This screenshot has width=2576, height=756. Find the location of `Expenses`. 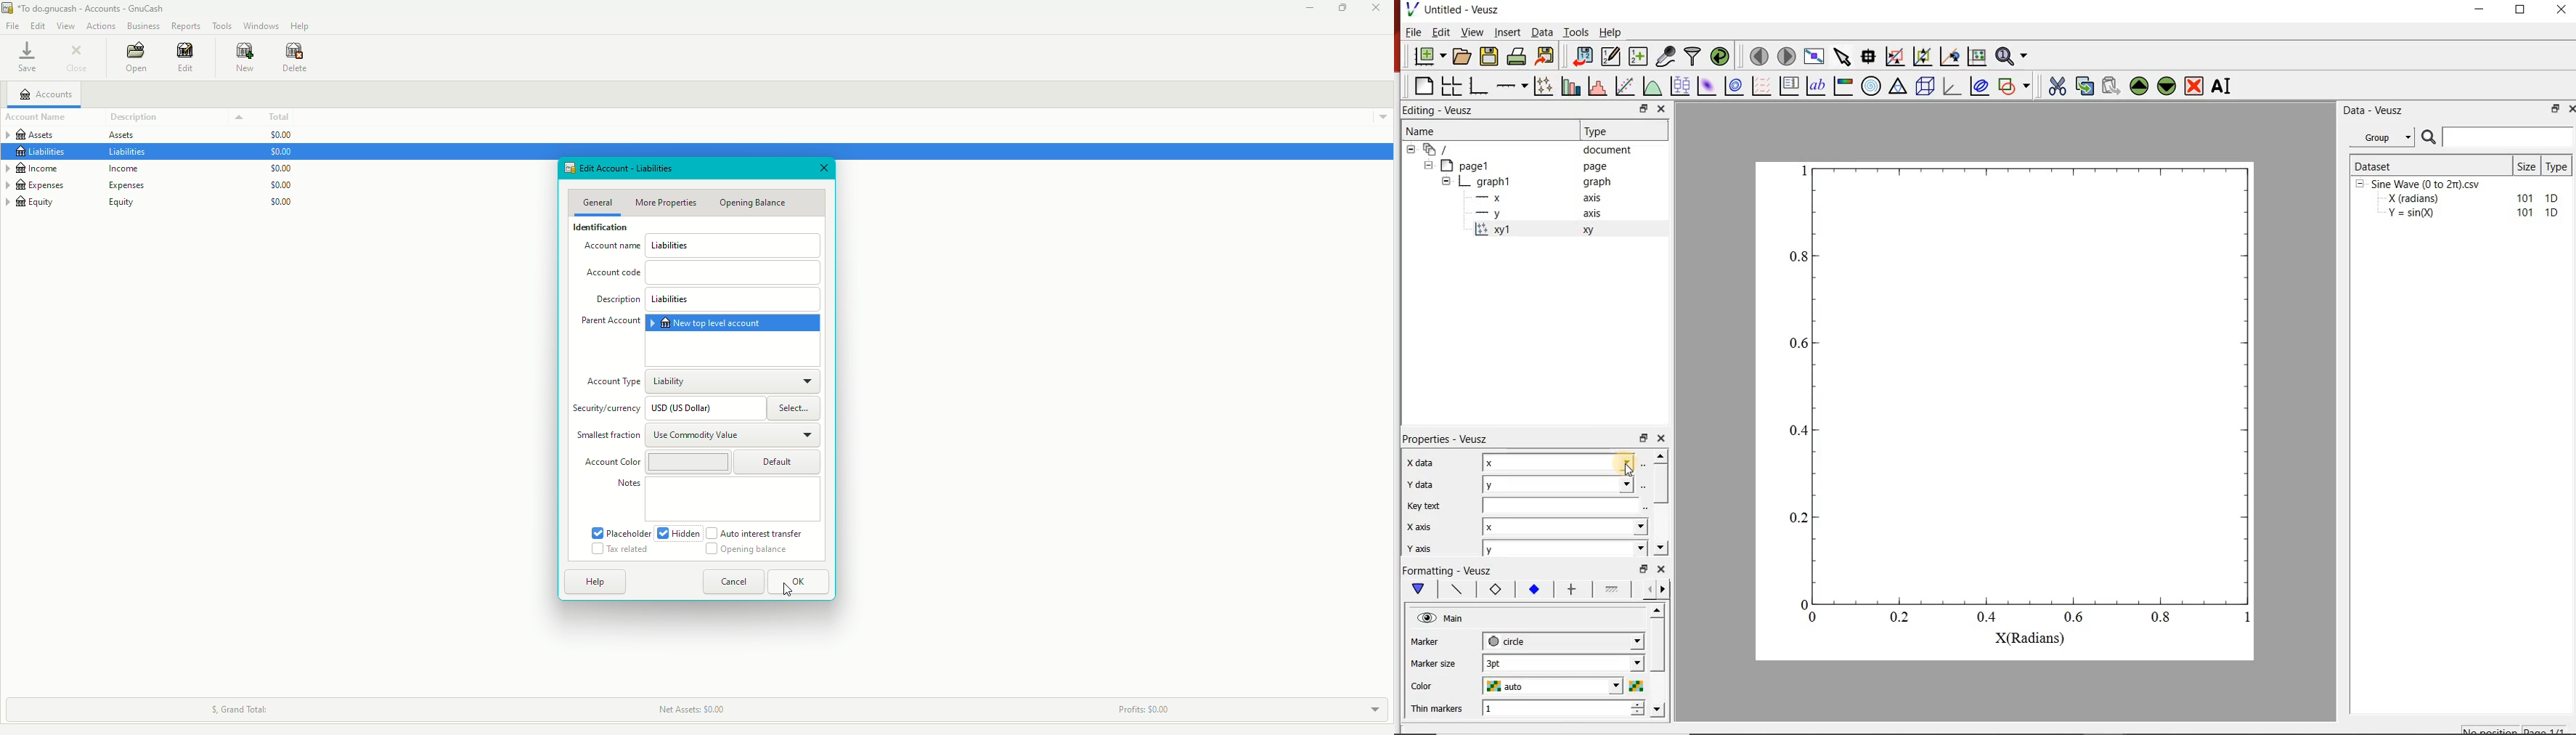

Expenses is located at coordinates (74, 186).